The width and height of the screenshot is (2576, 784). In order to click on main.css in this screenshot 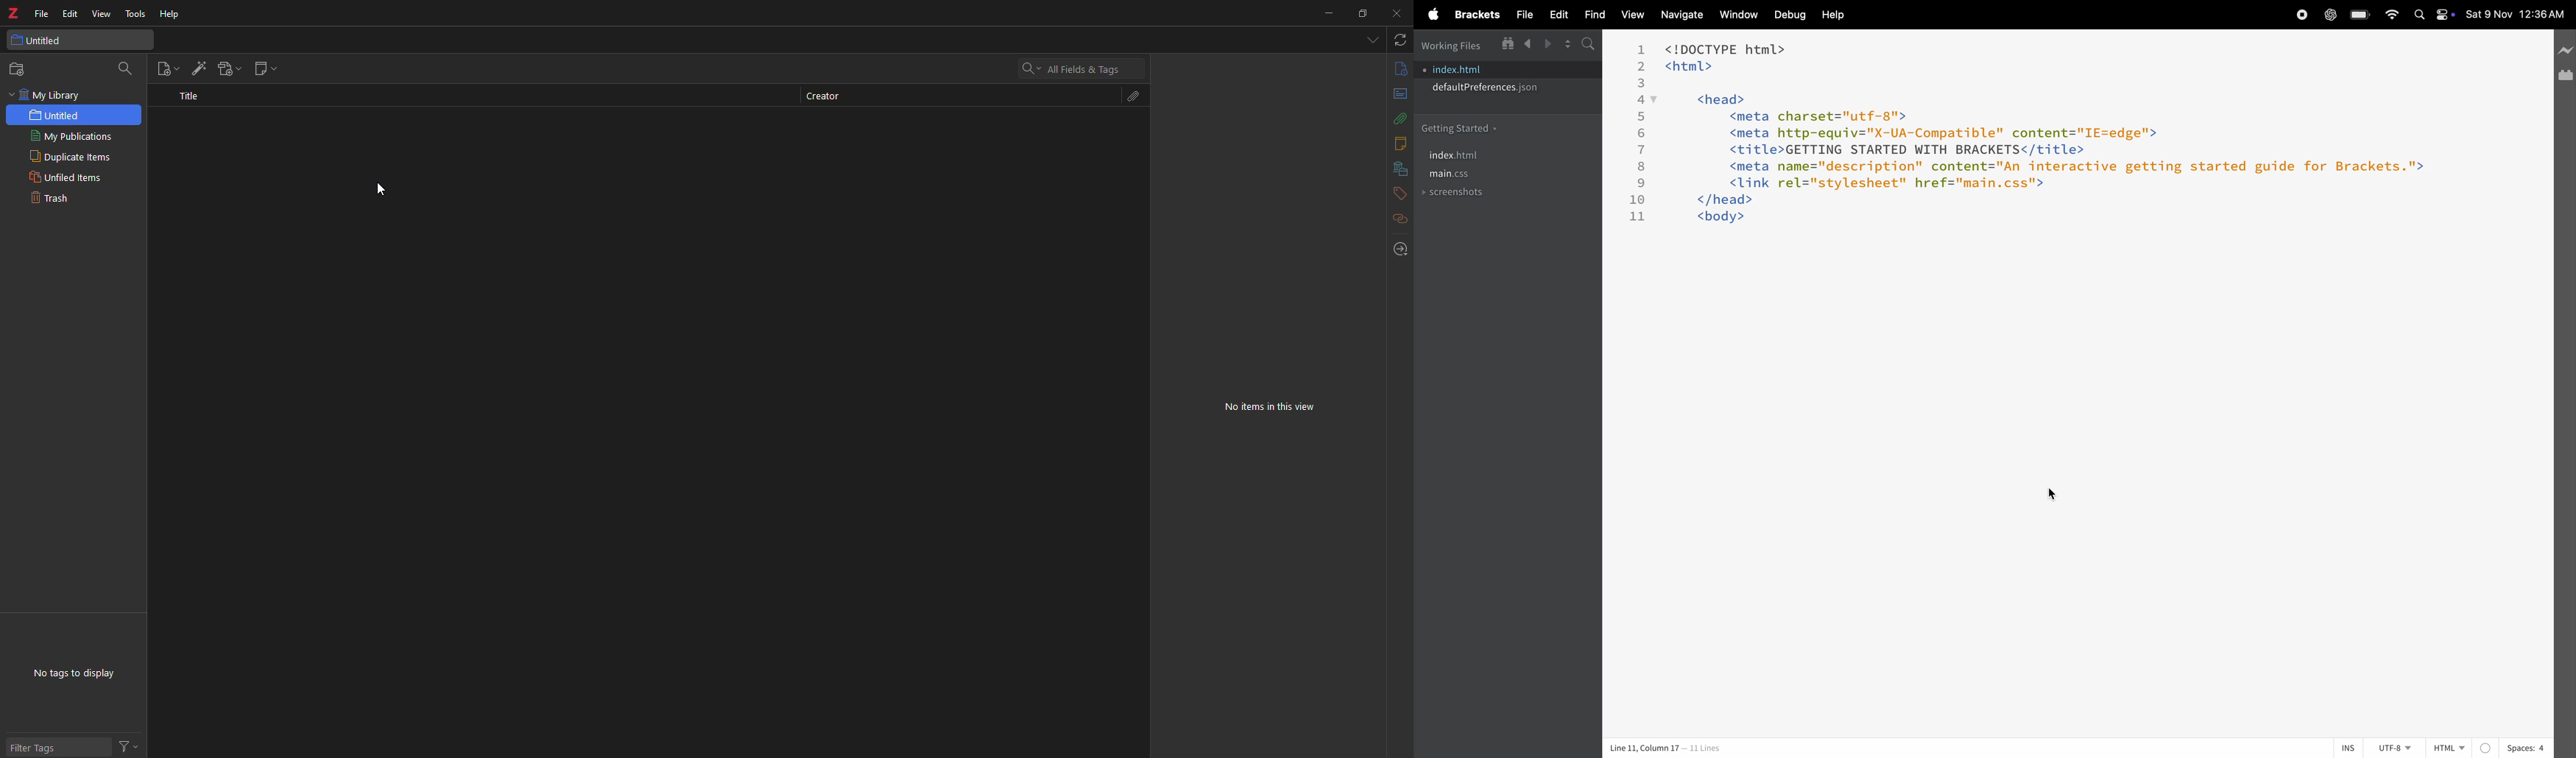, I will do `click(1463, 176)`.